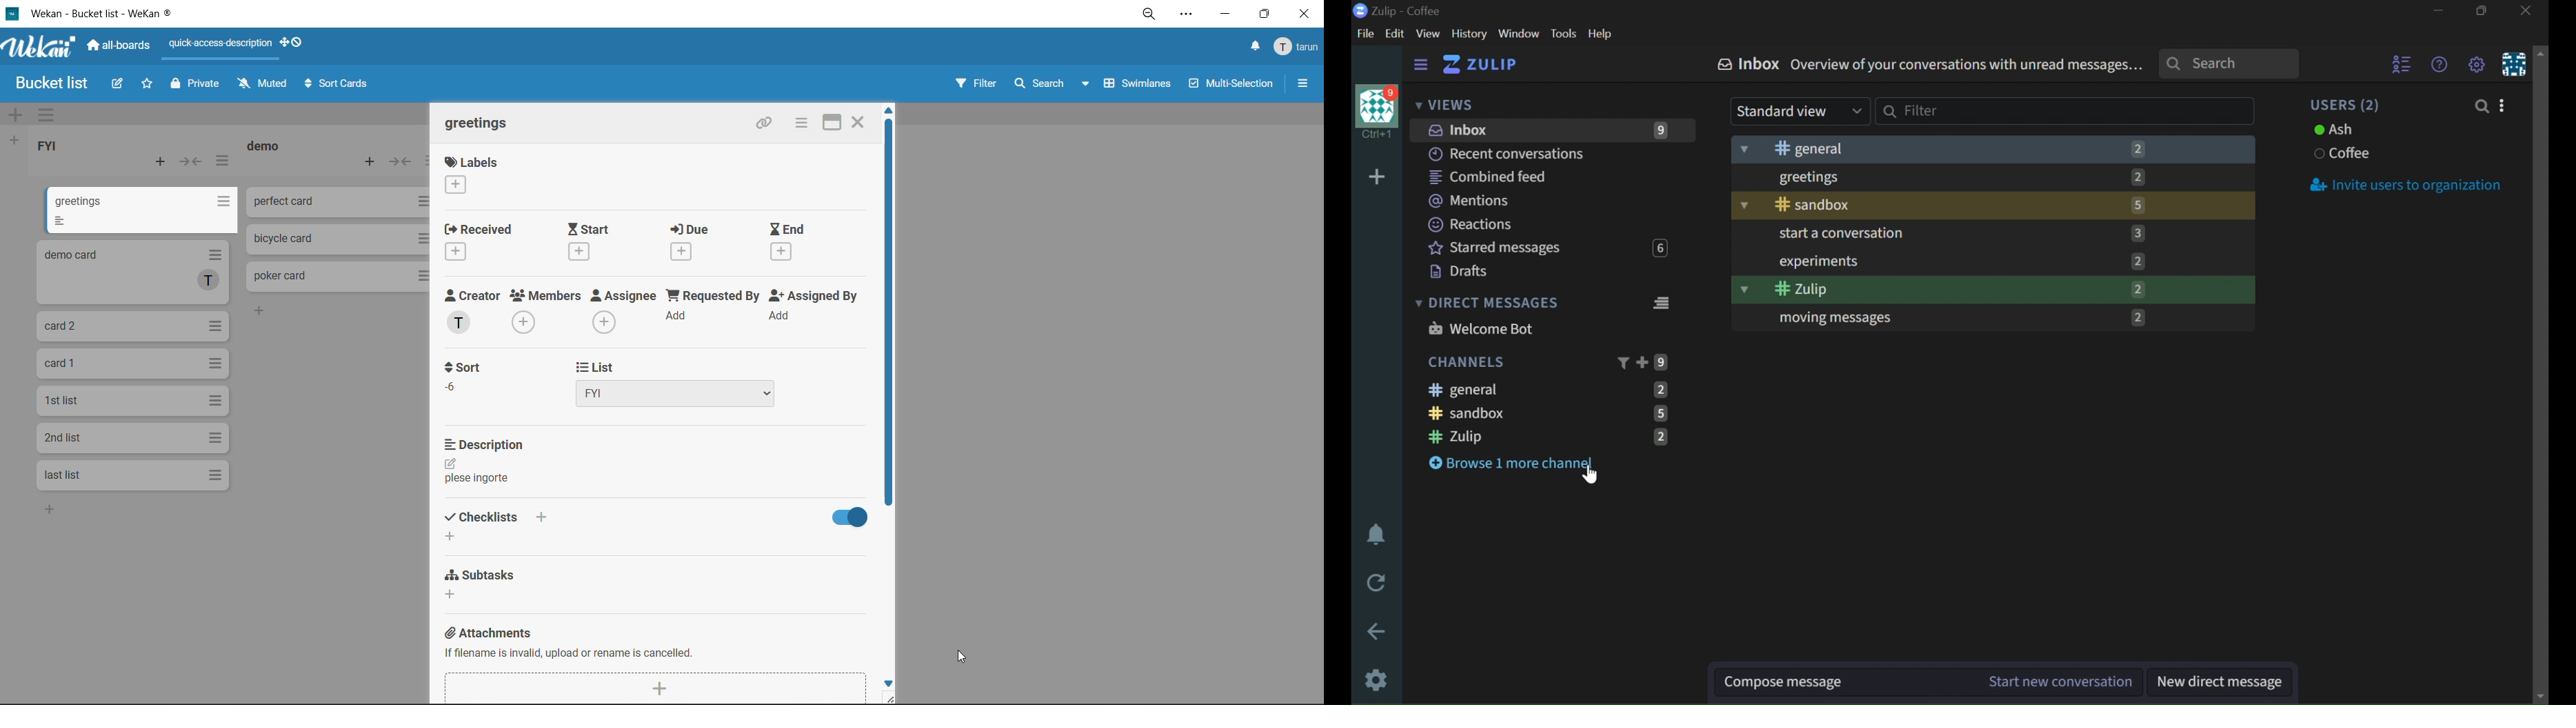  What do you see at coordinates (1534, 153) in the screenshot?
I see `RECENT CONVERSATIONS` at bounding box center [1534, 153].